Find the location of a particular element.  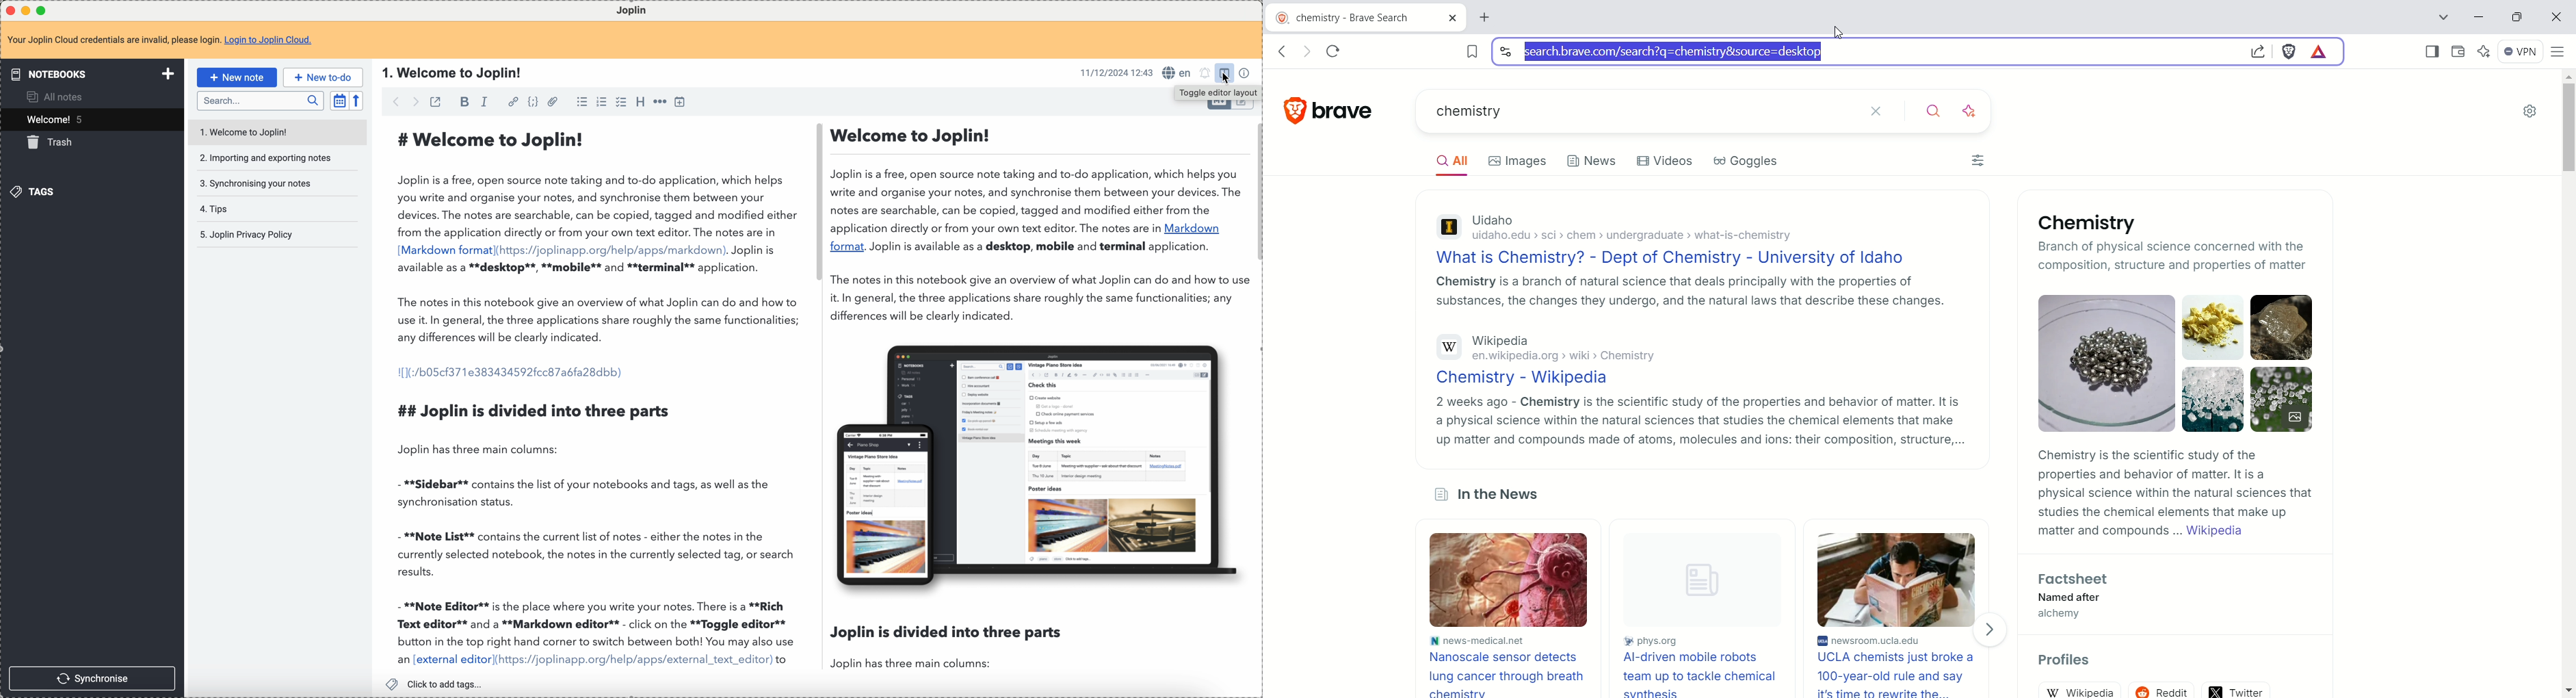

toggle editor layout is located at coordinates (1216, 93).